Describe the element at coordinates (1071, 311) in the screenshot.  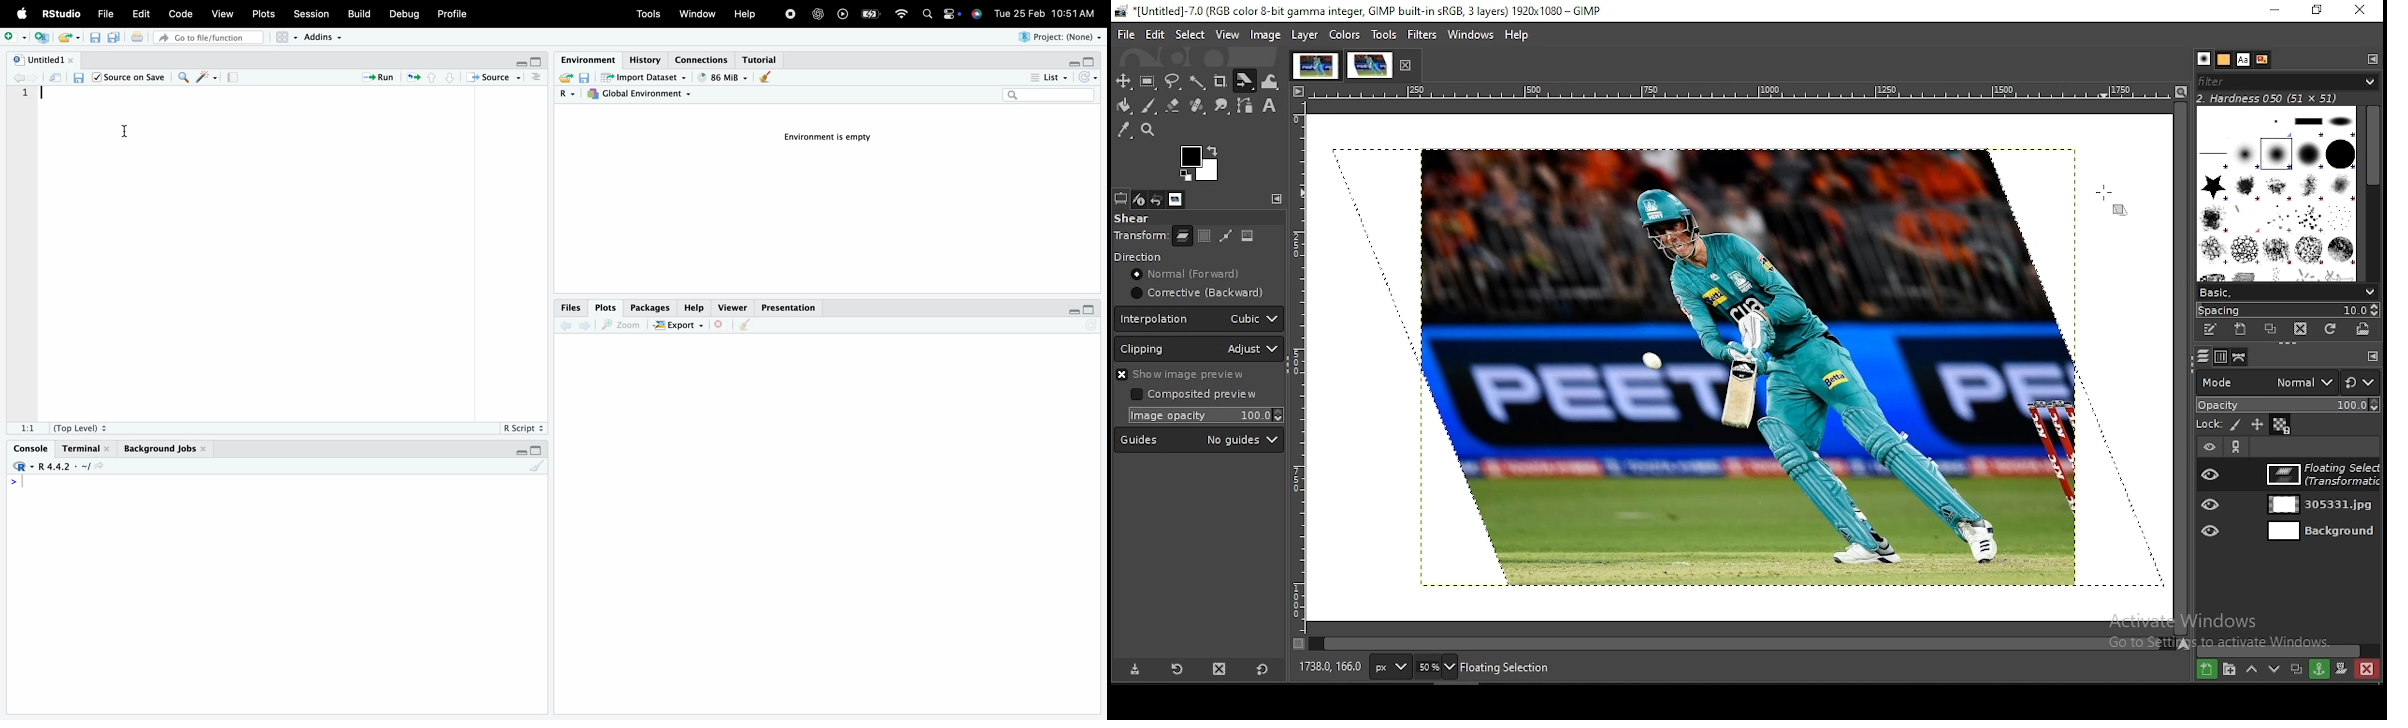
I see `minimise` at that location.